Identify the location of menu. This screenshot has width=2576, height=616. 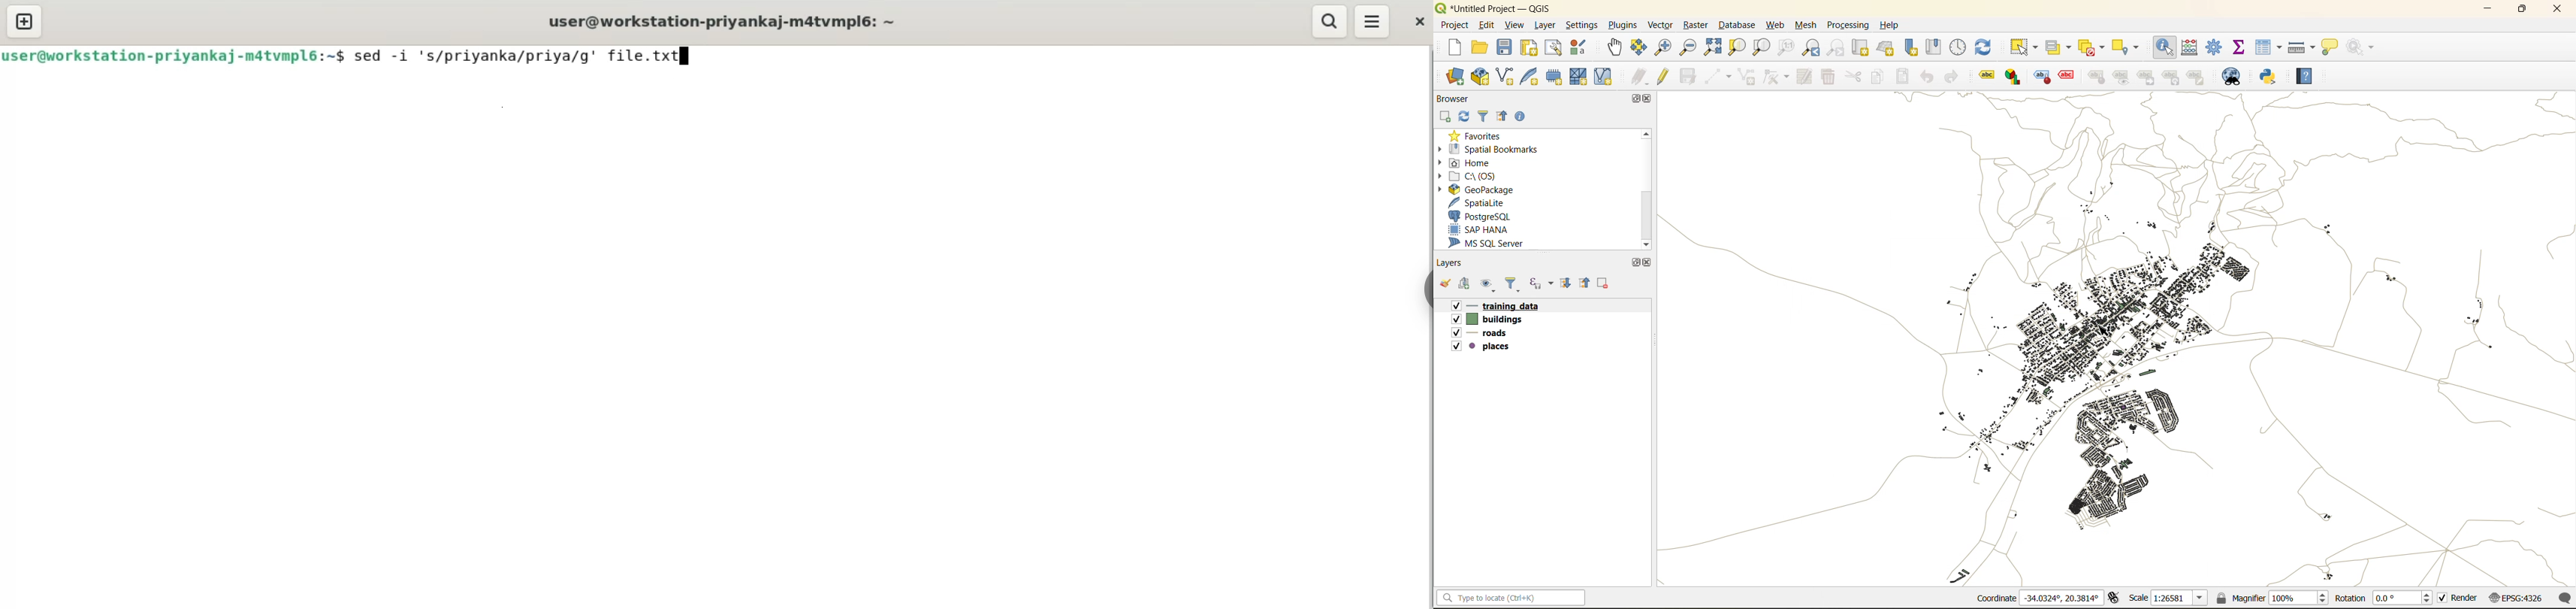
(1373, 21).